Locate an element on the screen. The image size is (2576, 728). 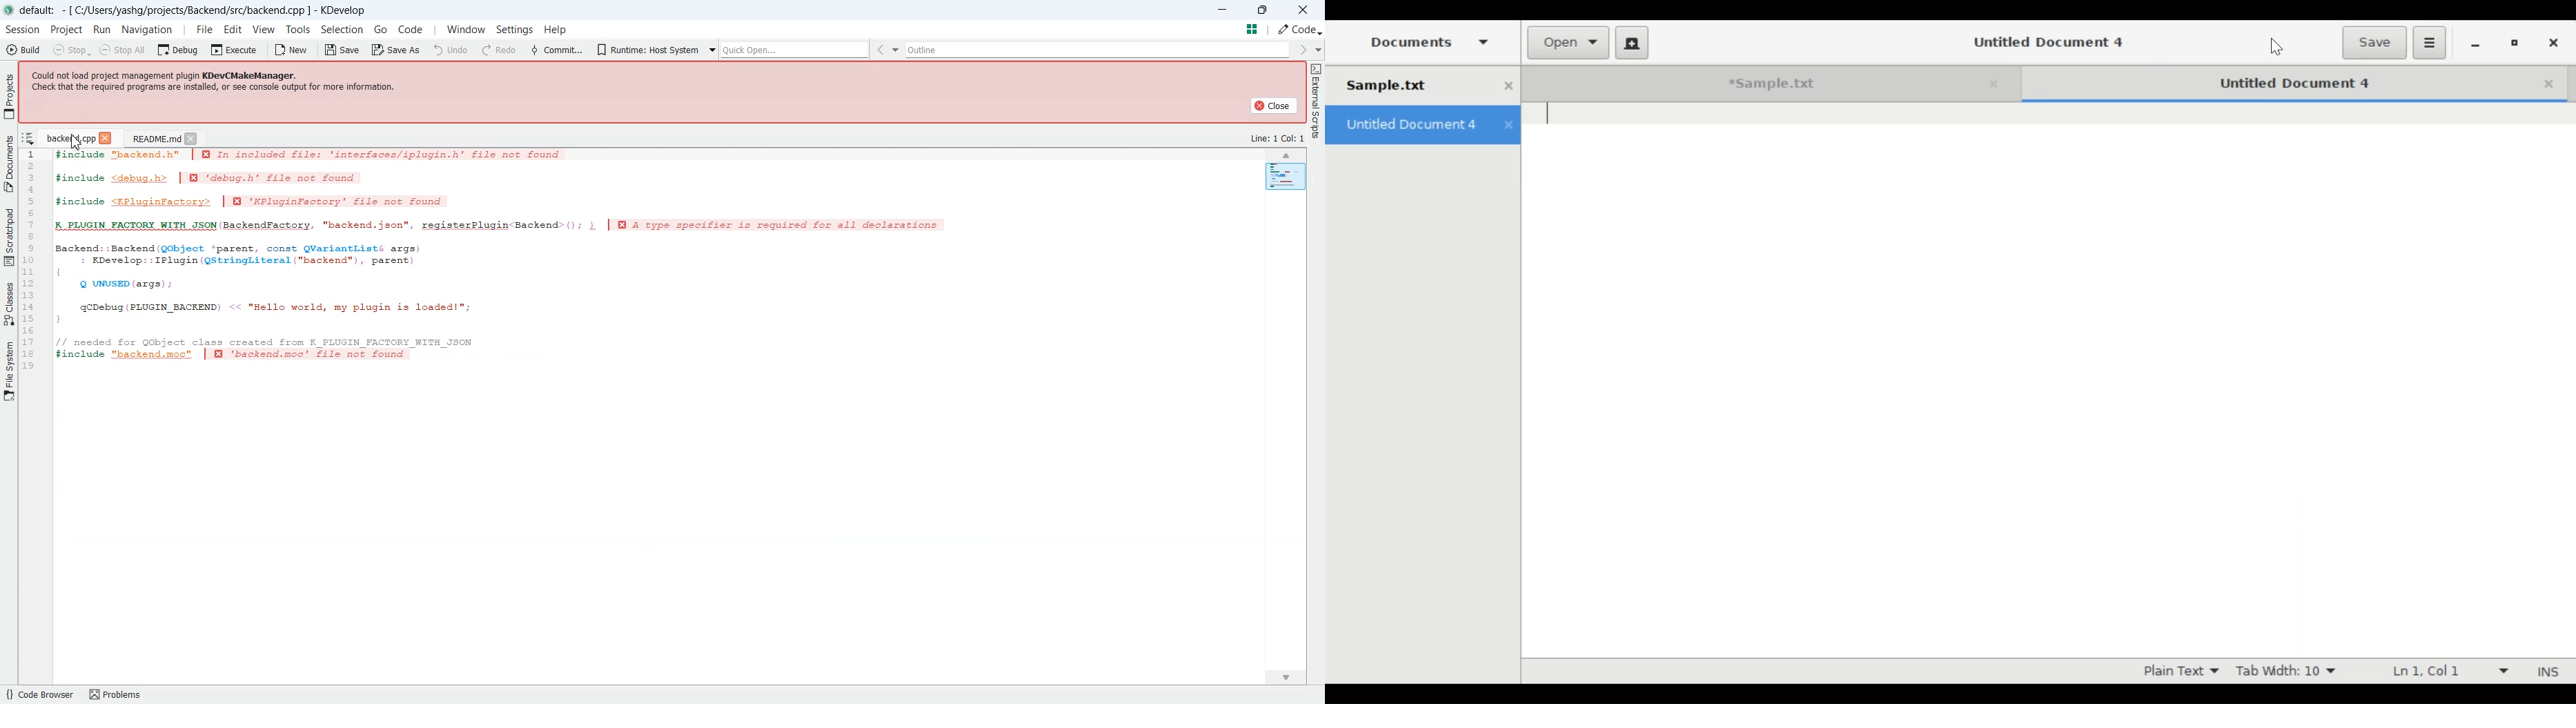
close is located at coordinates (1997, 83).